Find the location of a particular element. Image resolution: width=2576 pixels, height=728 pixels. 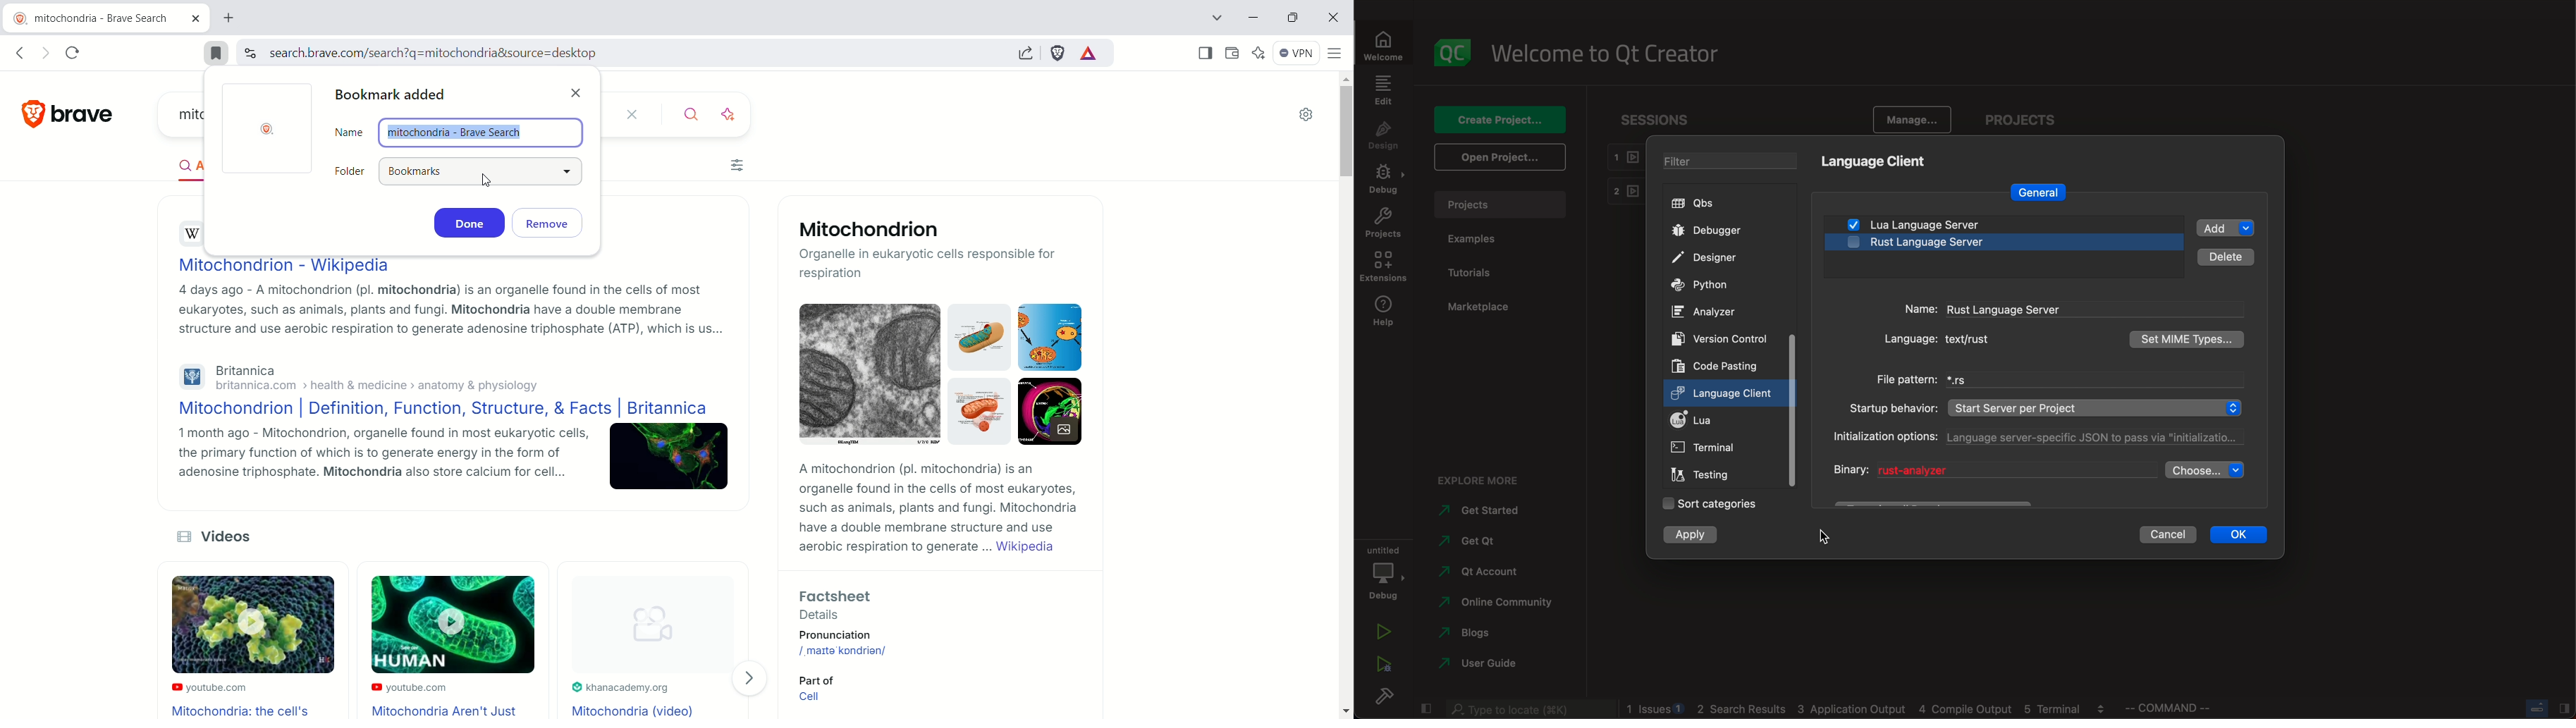

show sidebar is located at coordinates (1204, 52).